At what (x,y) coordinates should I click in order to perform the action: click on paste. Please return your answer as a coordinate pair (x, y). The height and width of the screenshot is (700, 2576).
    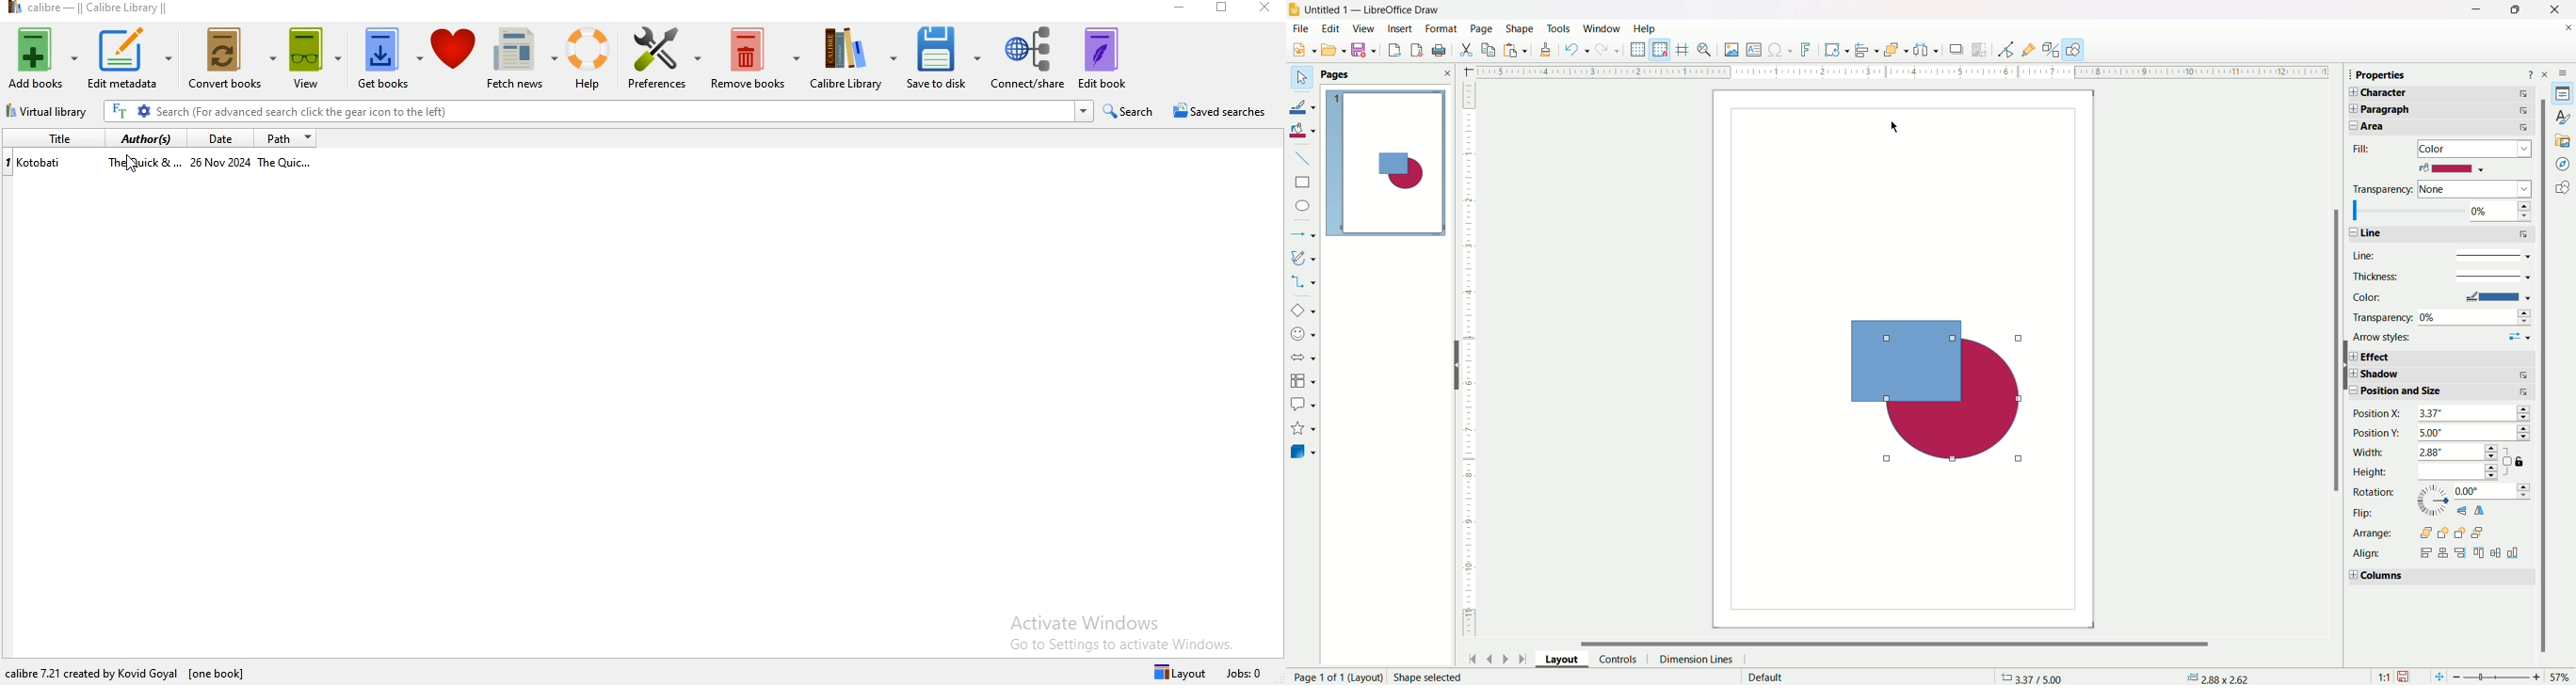
    Looking at the image, I should click on (1491, 48).